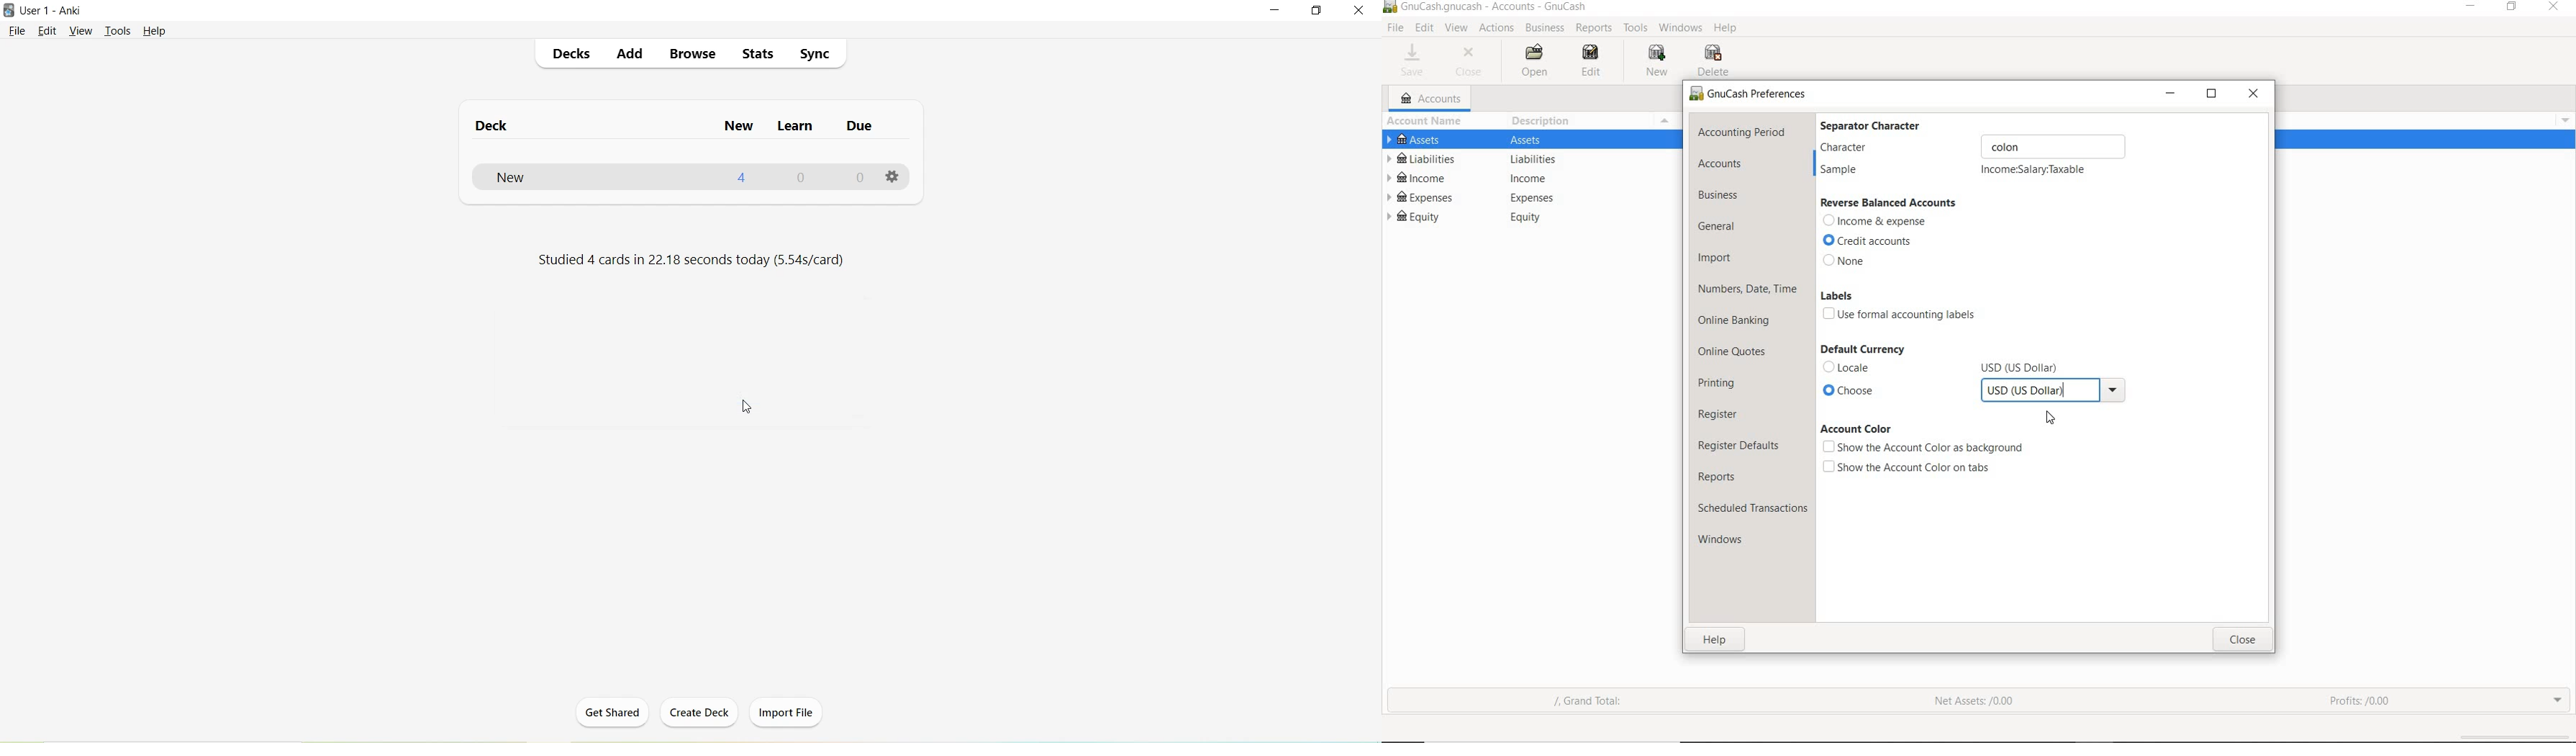 The height and width of the screenshot is (756, 2576). I want to click on online banking, so click(1737, 323).